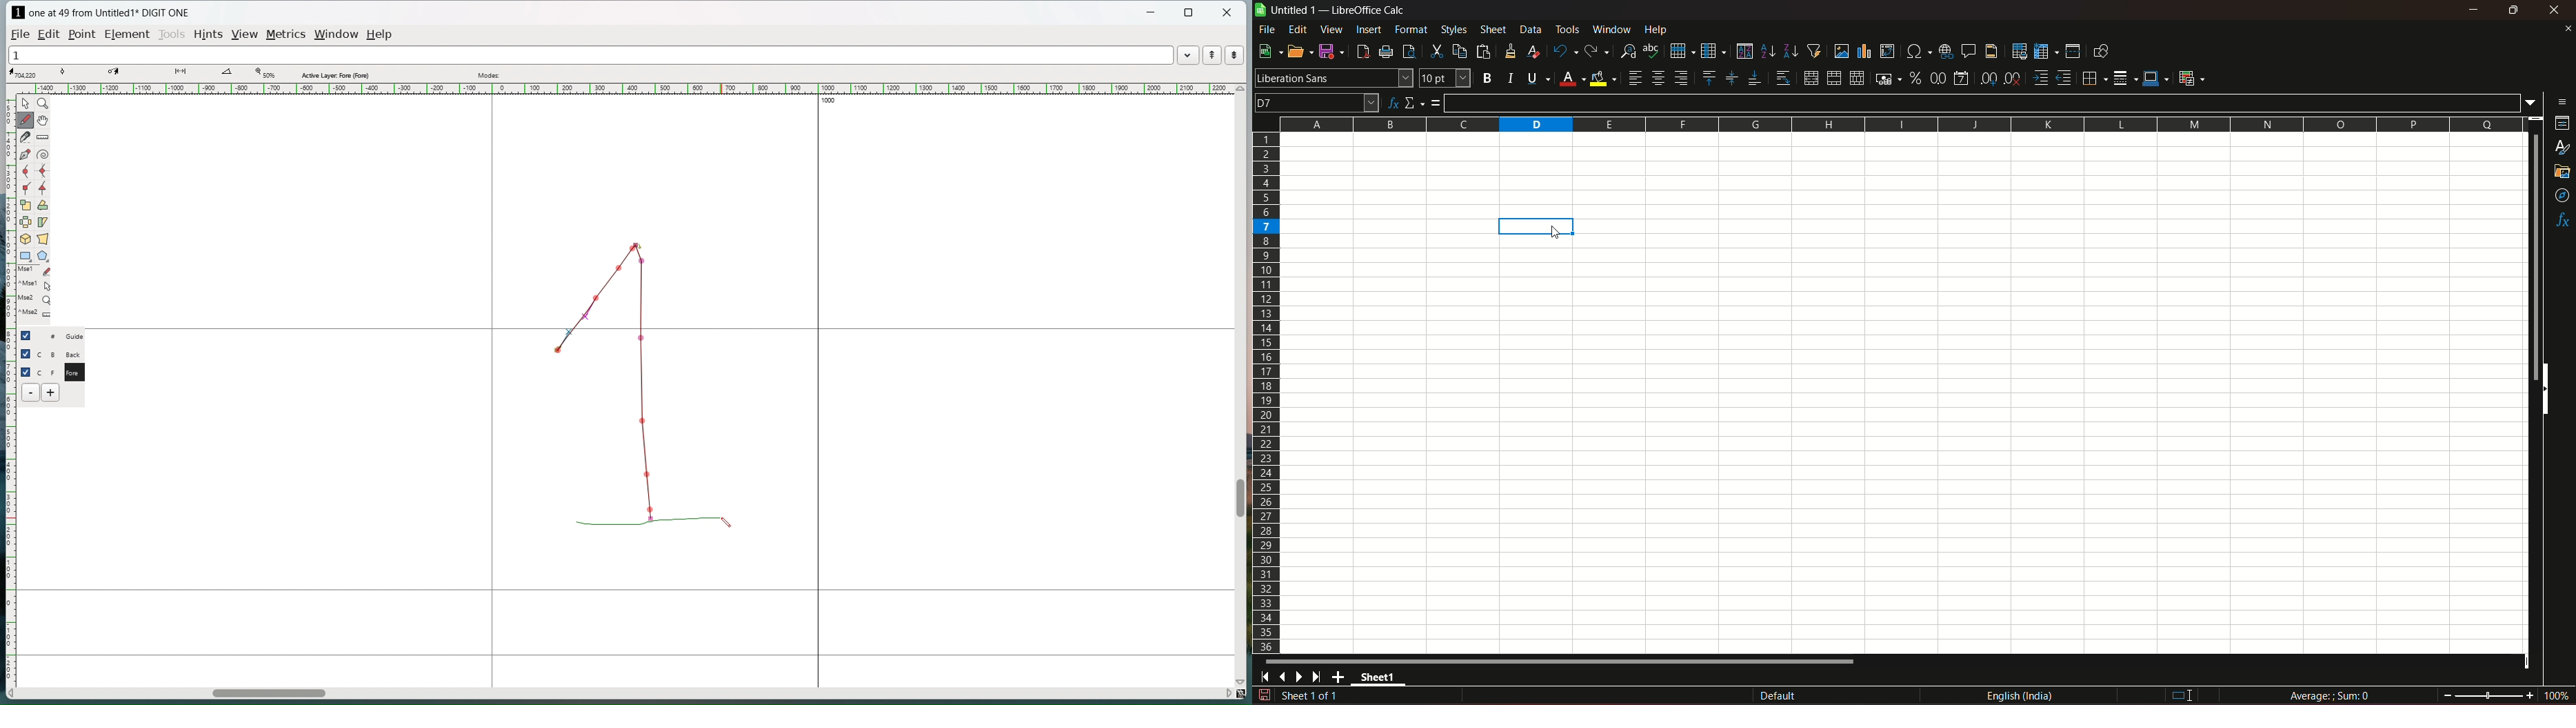 The image size is (2576, 728). Describe the element at coordinates (2073, 51) in the screenshot. I see `split window` at that location.